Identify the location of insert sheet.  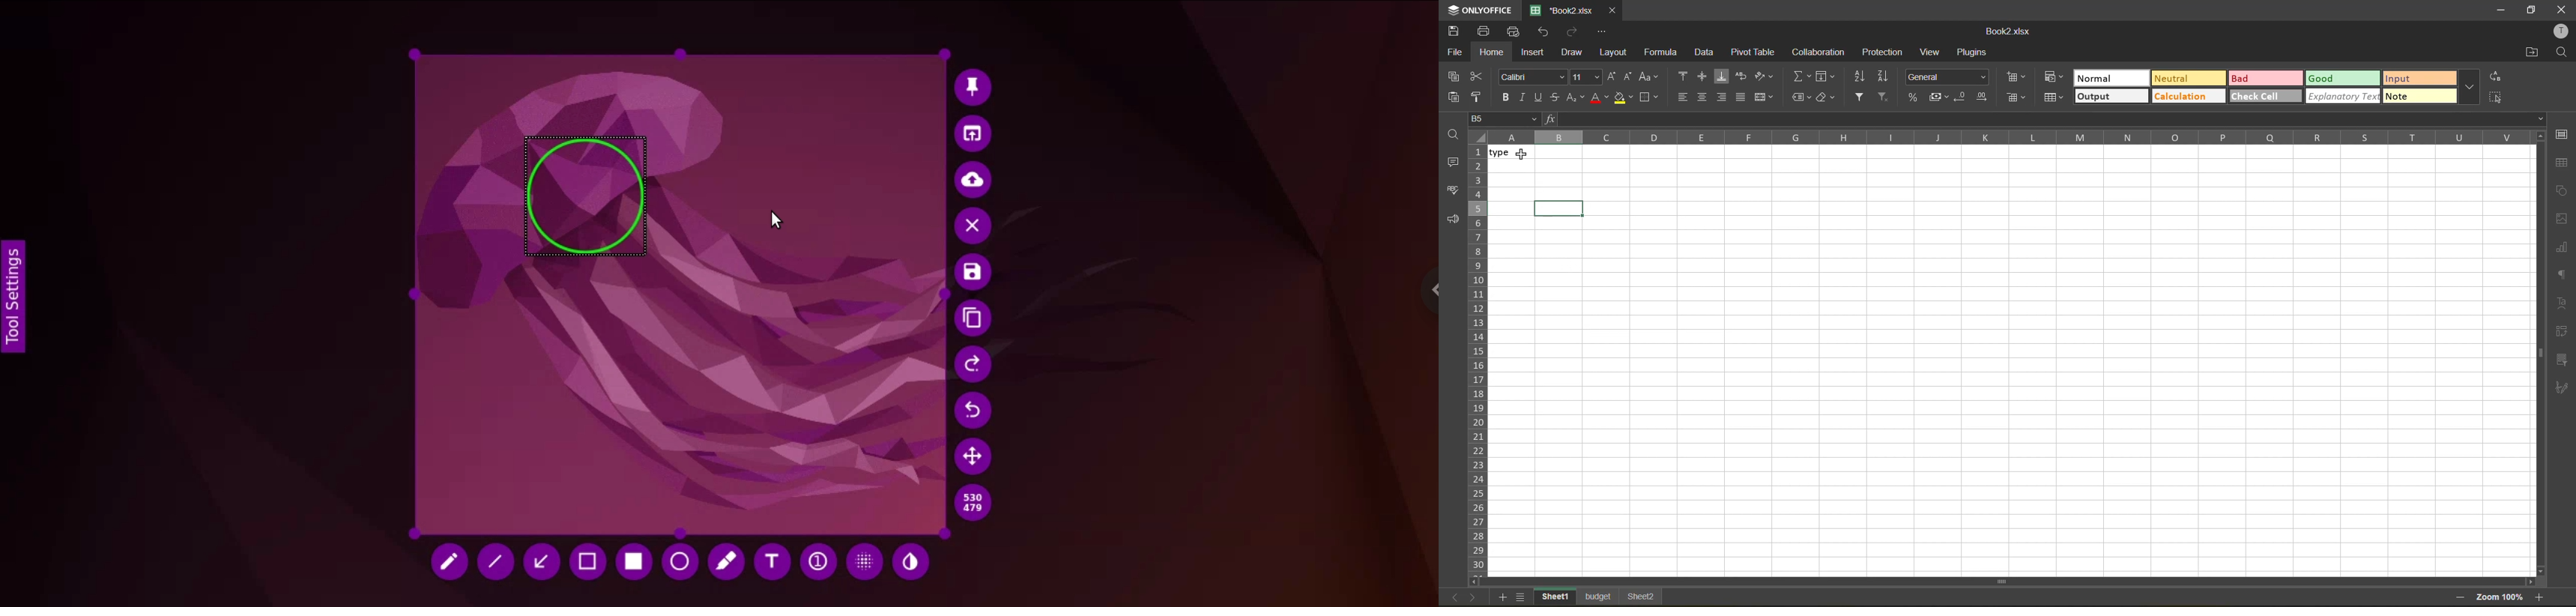
(1504, 598).